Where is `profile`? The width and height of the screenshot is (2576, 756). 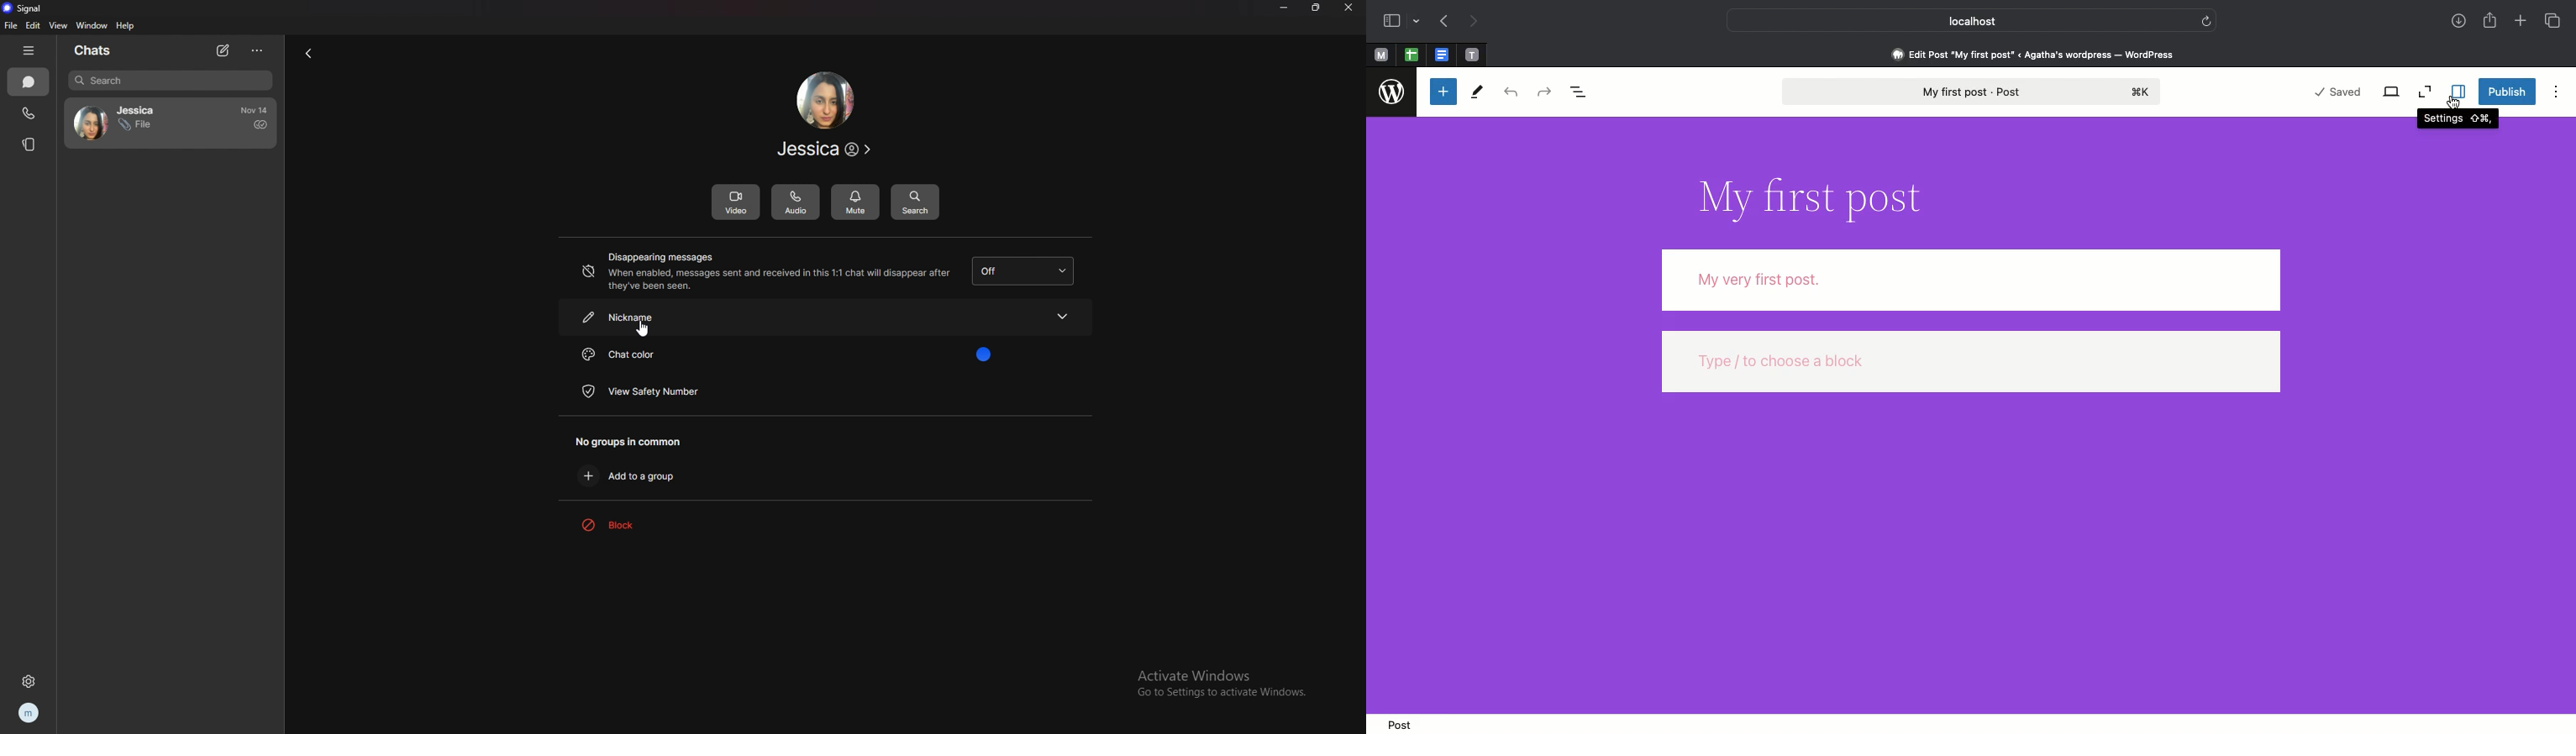
profile is located at coordinates (34, 713).